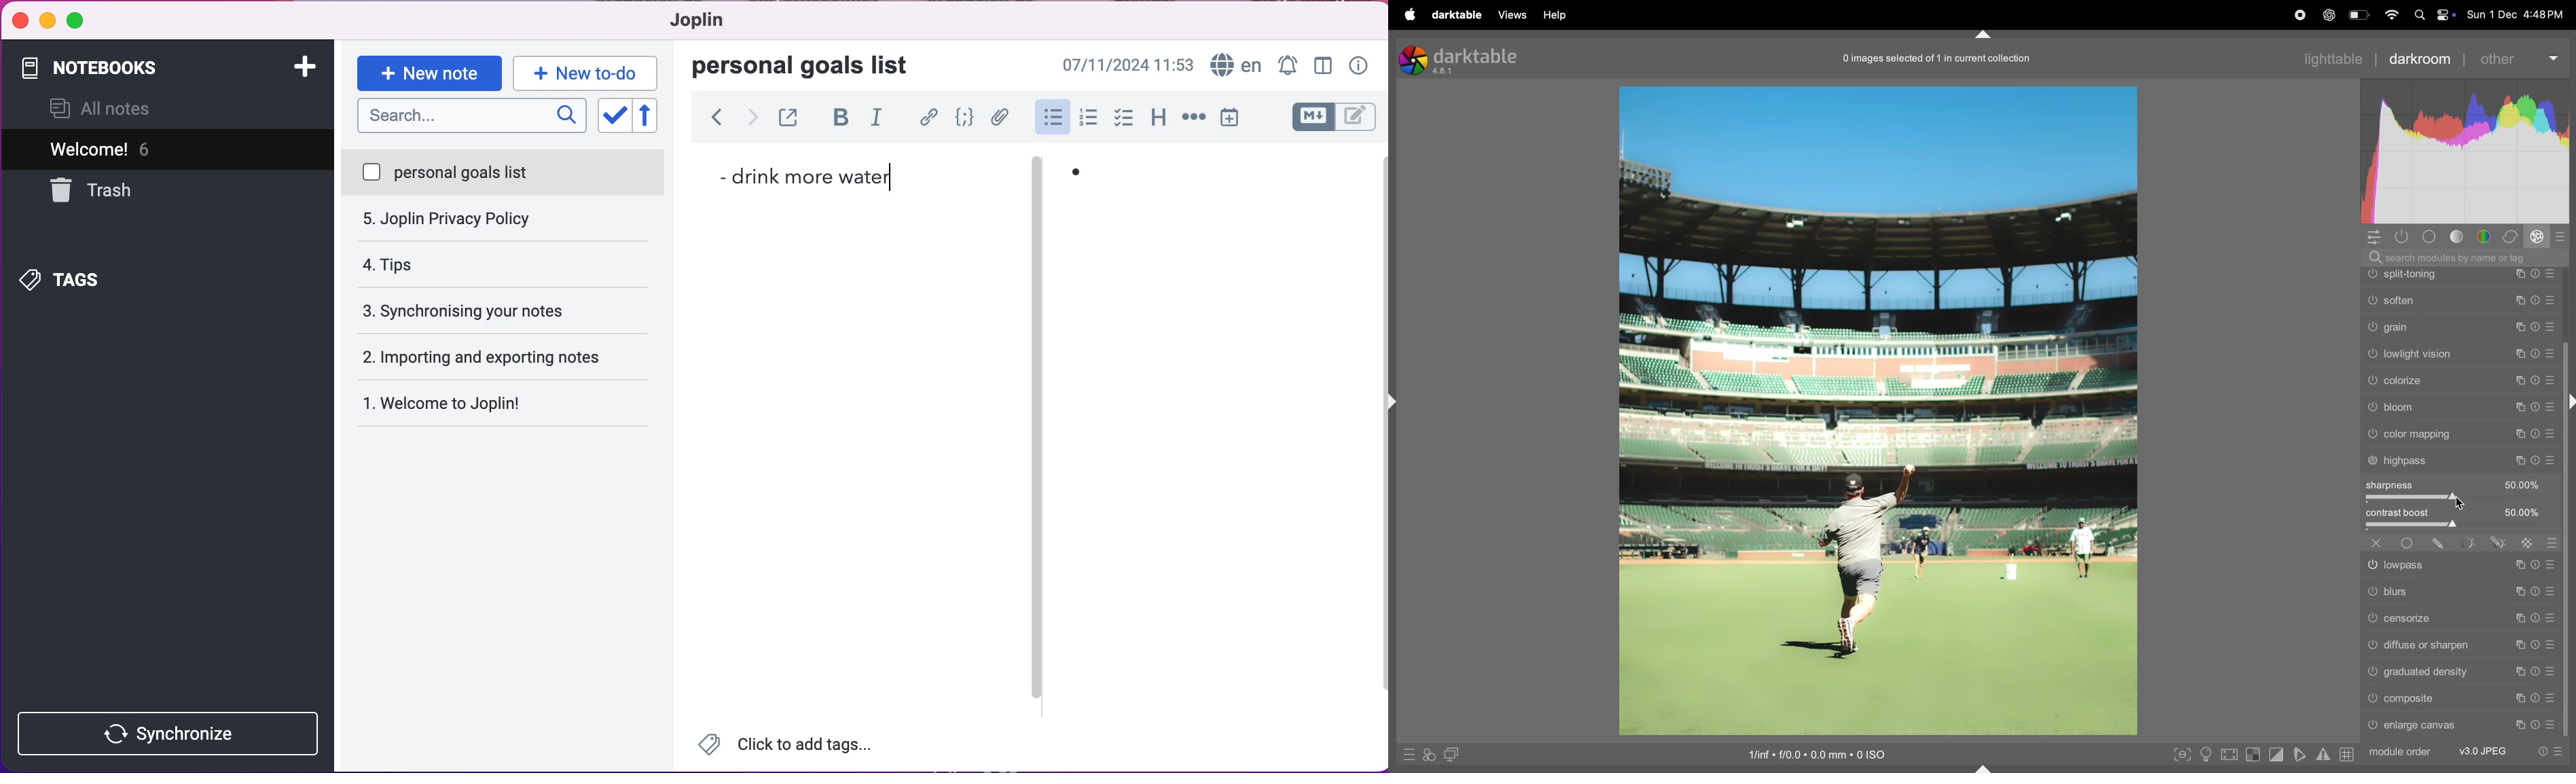  What do you see at coordinates (794, 745) in the screenshot?
I see `Click to add tags...` at bounding box center [794, 745].